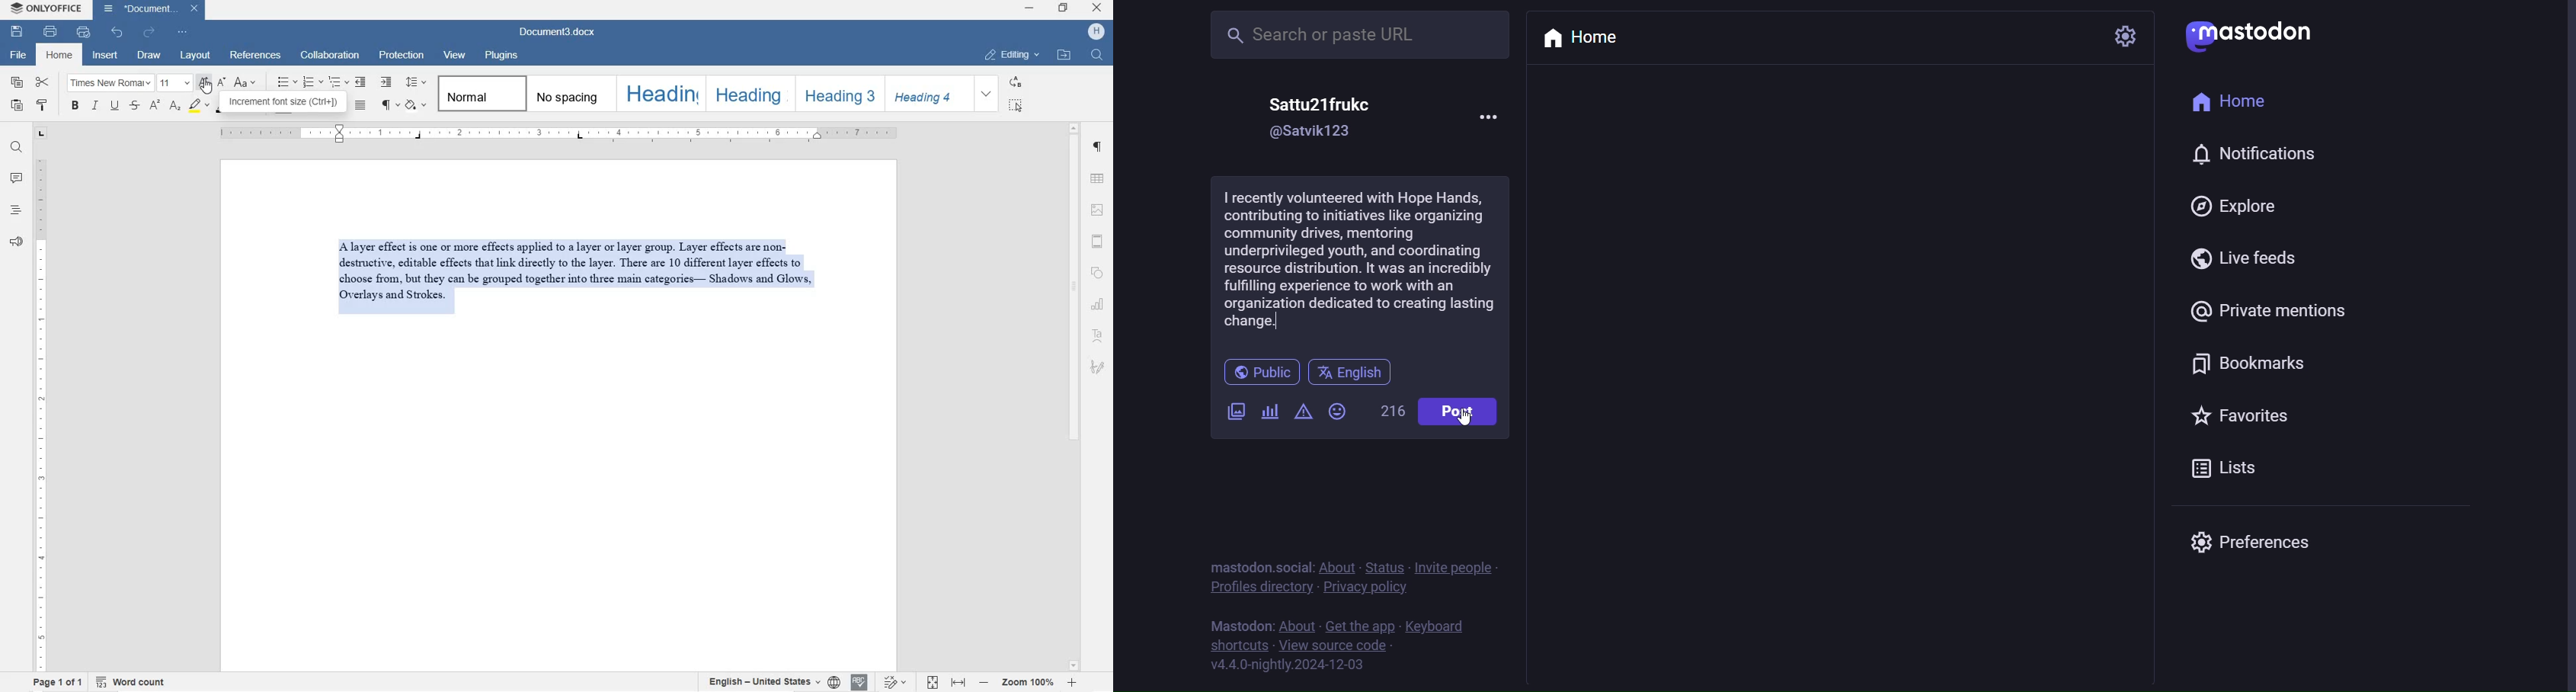 The height and width of the screenshot is (700, 2576). Describe the element at coordinates (2238, 365) in the screenshot. I see `bookmark` at that location.